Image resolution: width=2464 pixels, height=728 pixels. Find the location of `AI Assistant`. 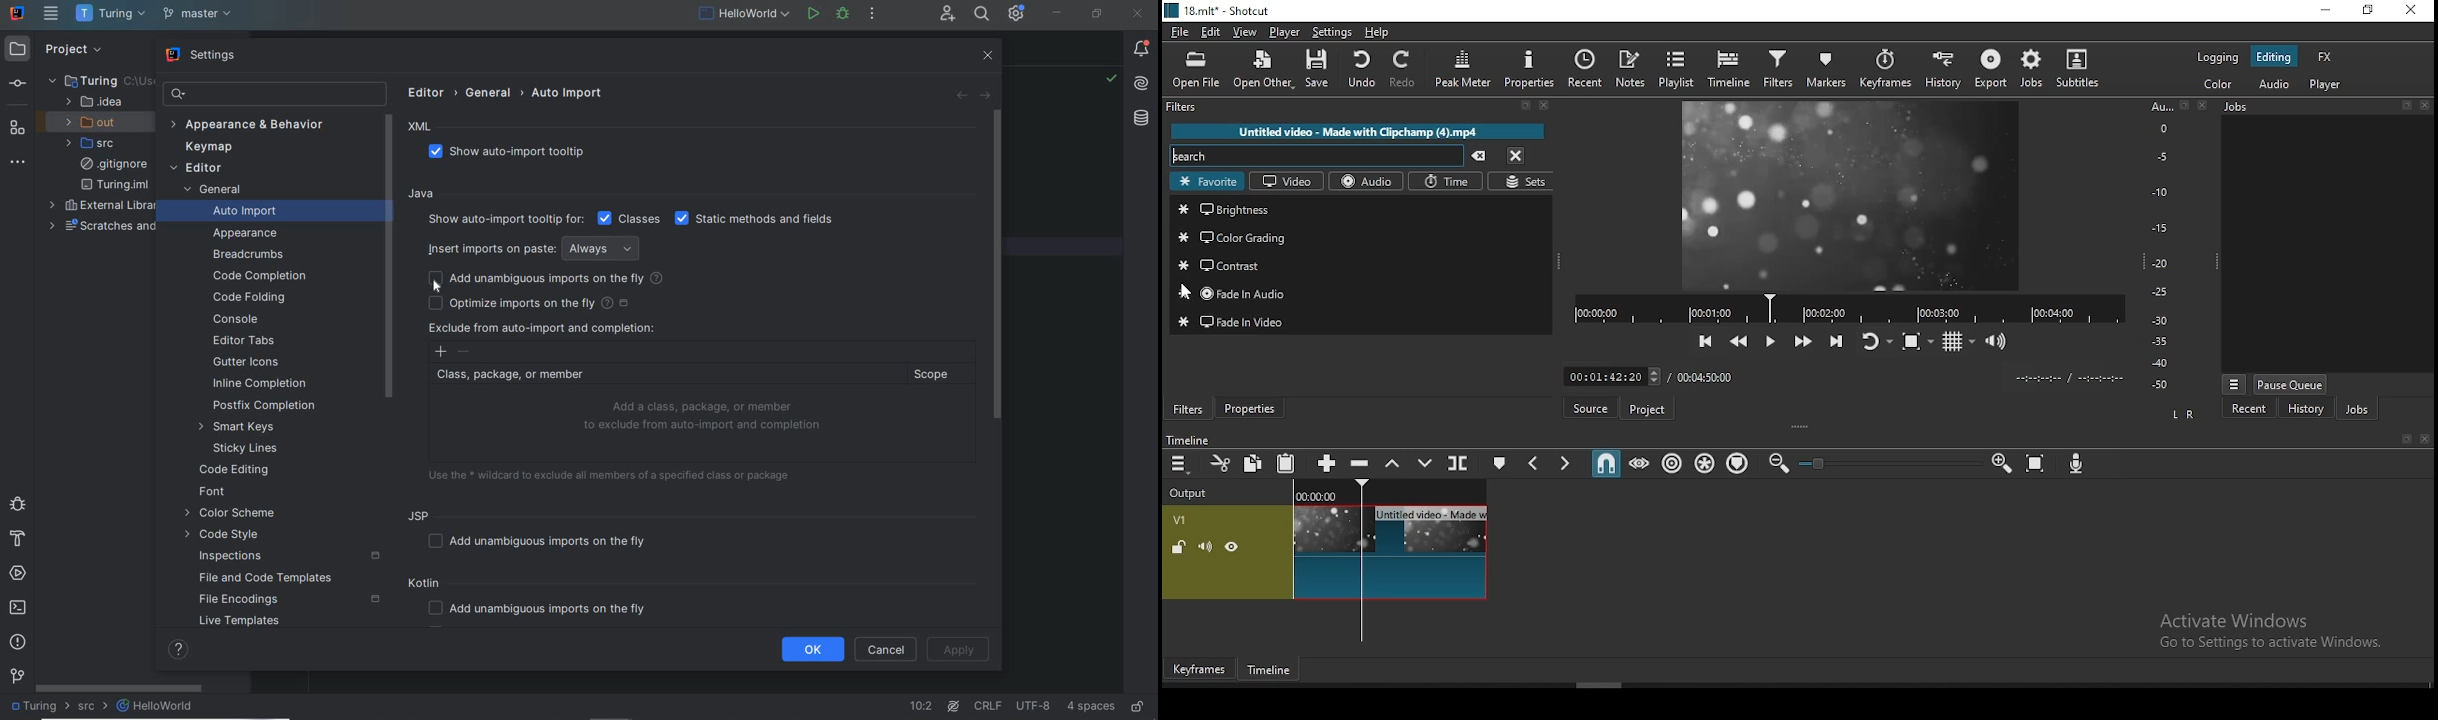

AI Assistant is located at coordinates (1143, 84).